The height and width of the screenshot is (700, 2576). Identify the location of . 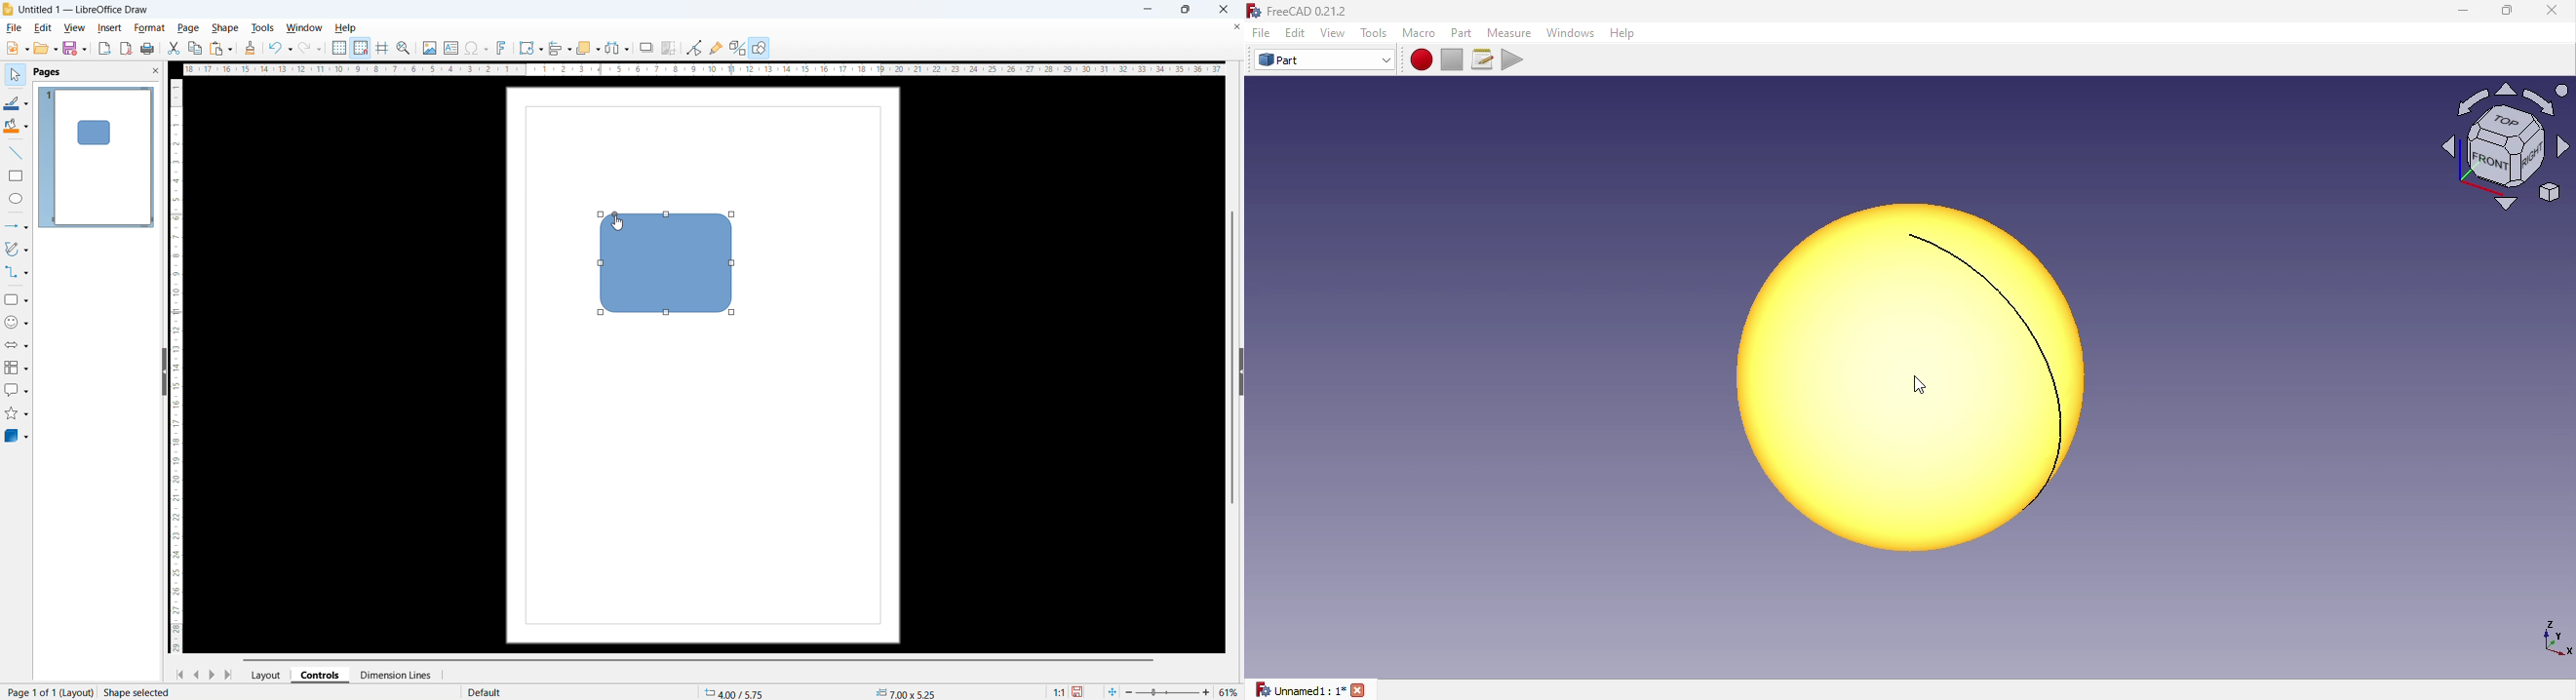
(647, 47).